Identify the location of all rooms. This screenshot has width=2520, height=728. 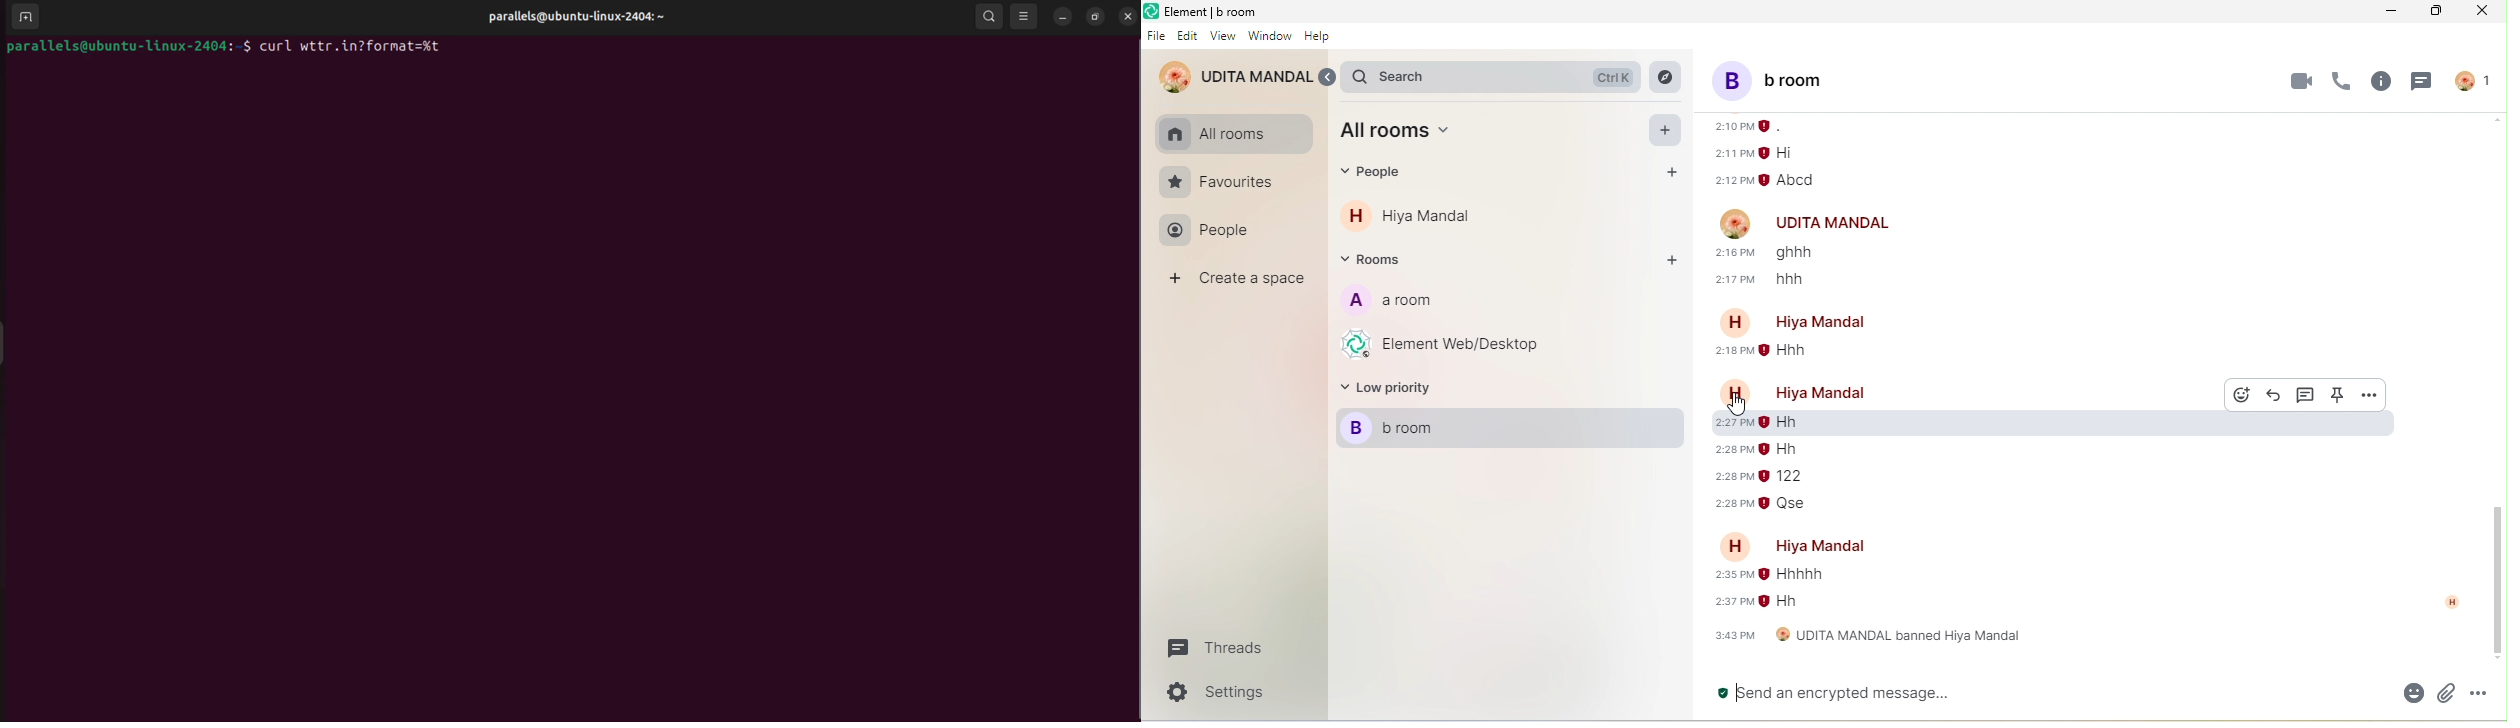
(1217, 134).